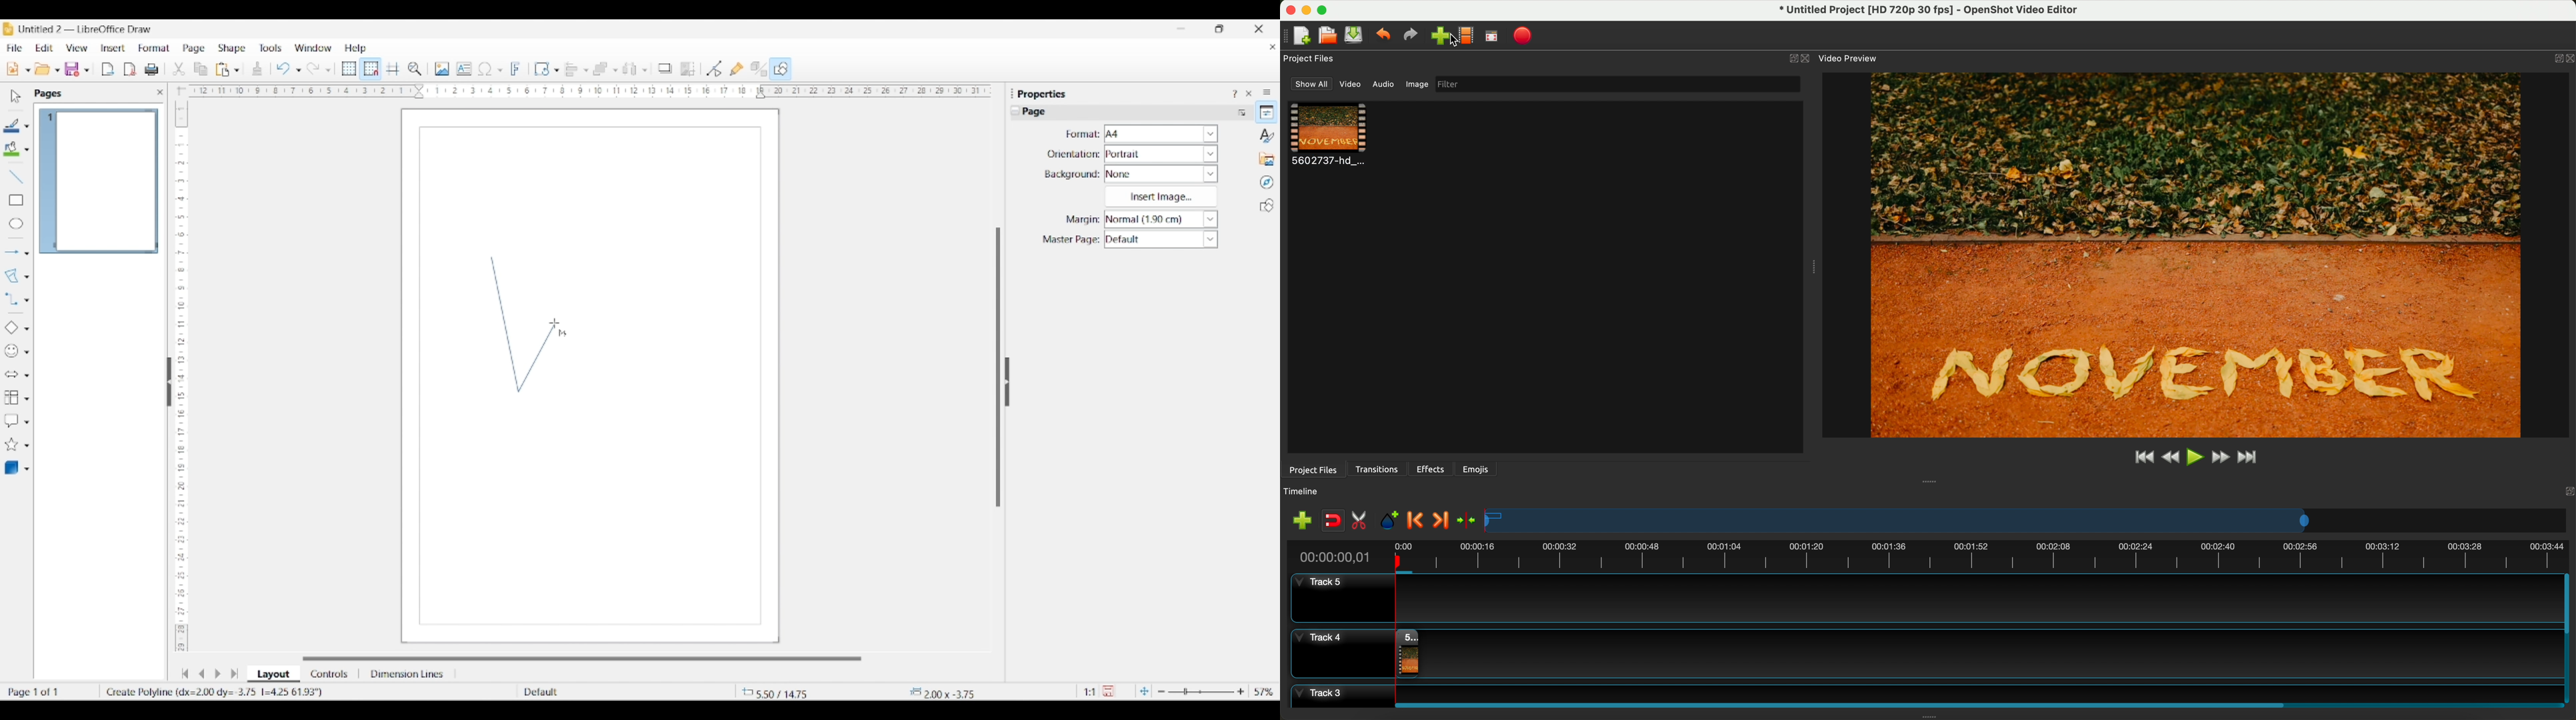 The height and width of the screenshot is (728, 2576). What do you see at coordinates (16, 96) in the screenshot?
I see `Select` at bounding box center [16, 96].